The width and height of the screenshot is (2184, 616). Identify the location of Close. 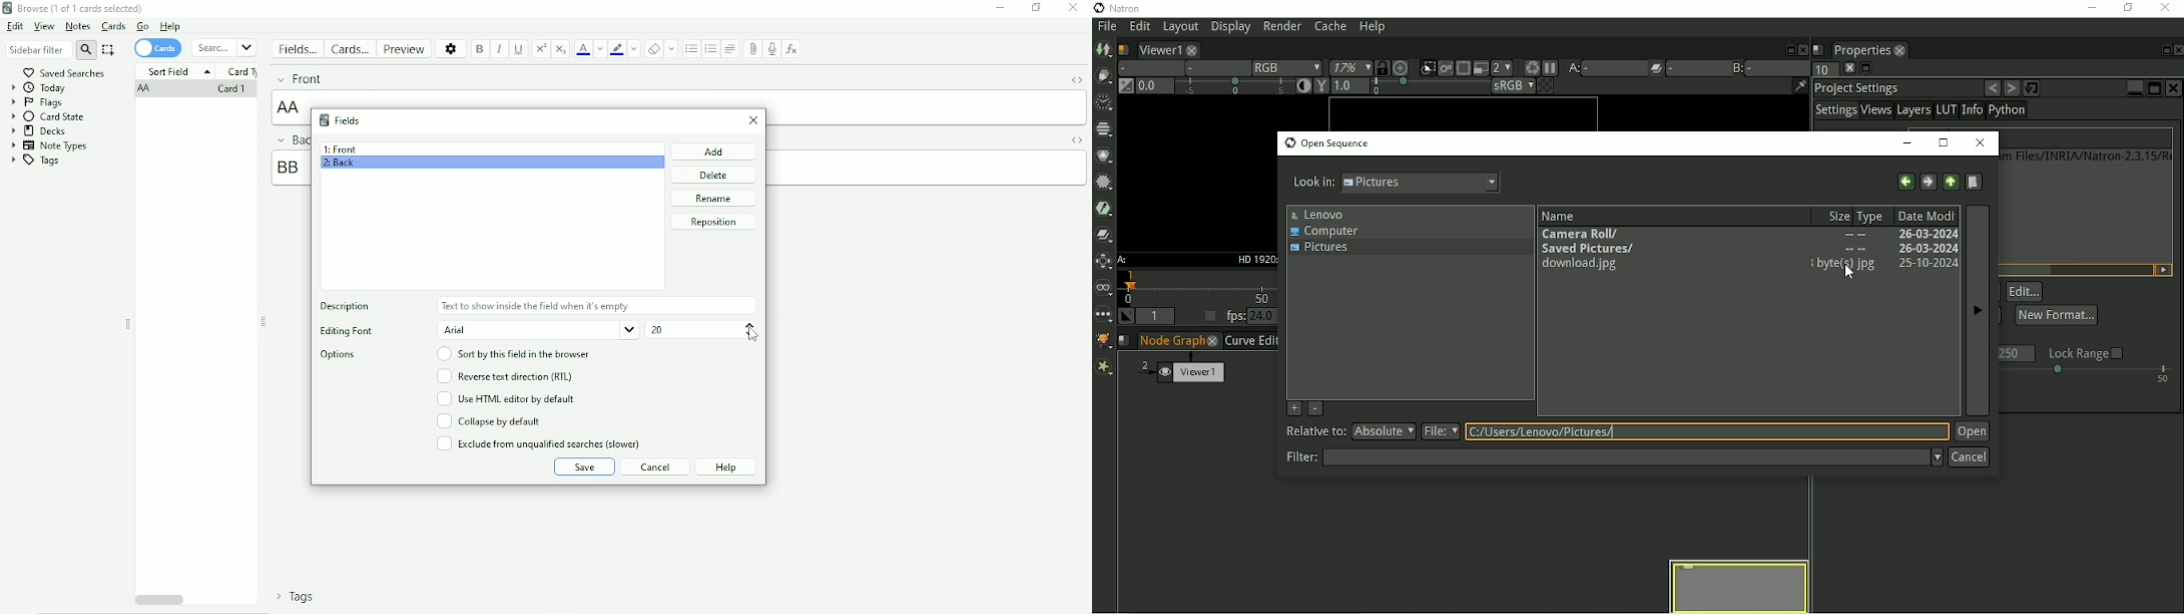
(1073, 8).